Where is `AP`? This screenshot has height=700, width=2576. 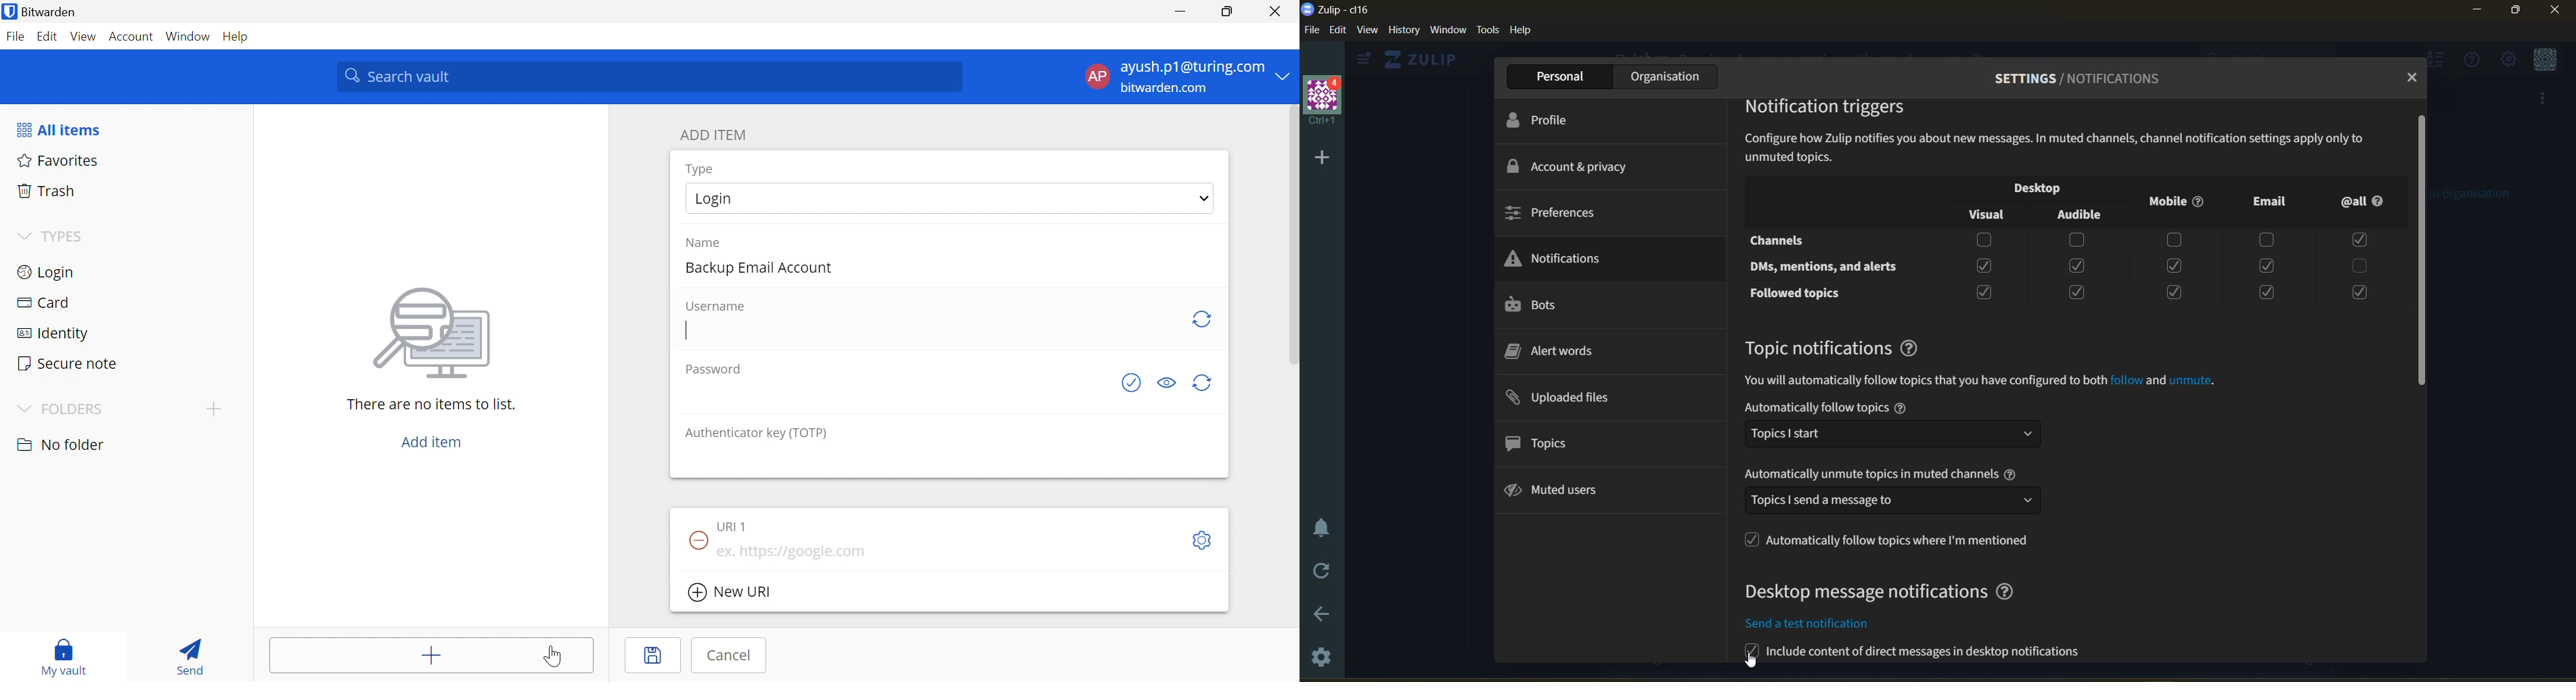 AP is located at coordinates (1096, 76).